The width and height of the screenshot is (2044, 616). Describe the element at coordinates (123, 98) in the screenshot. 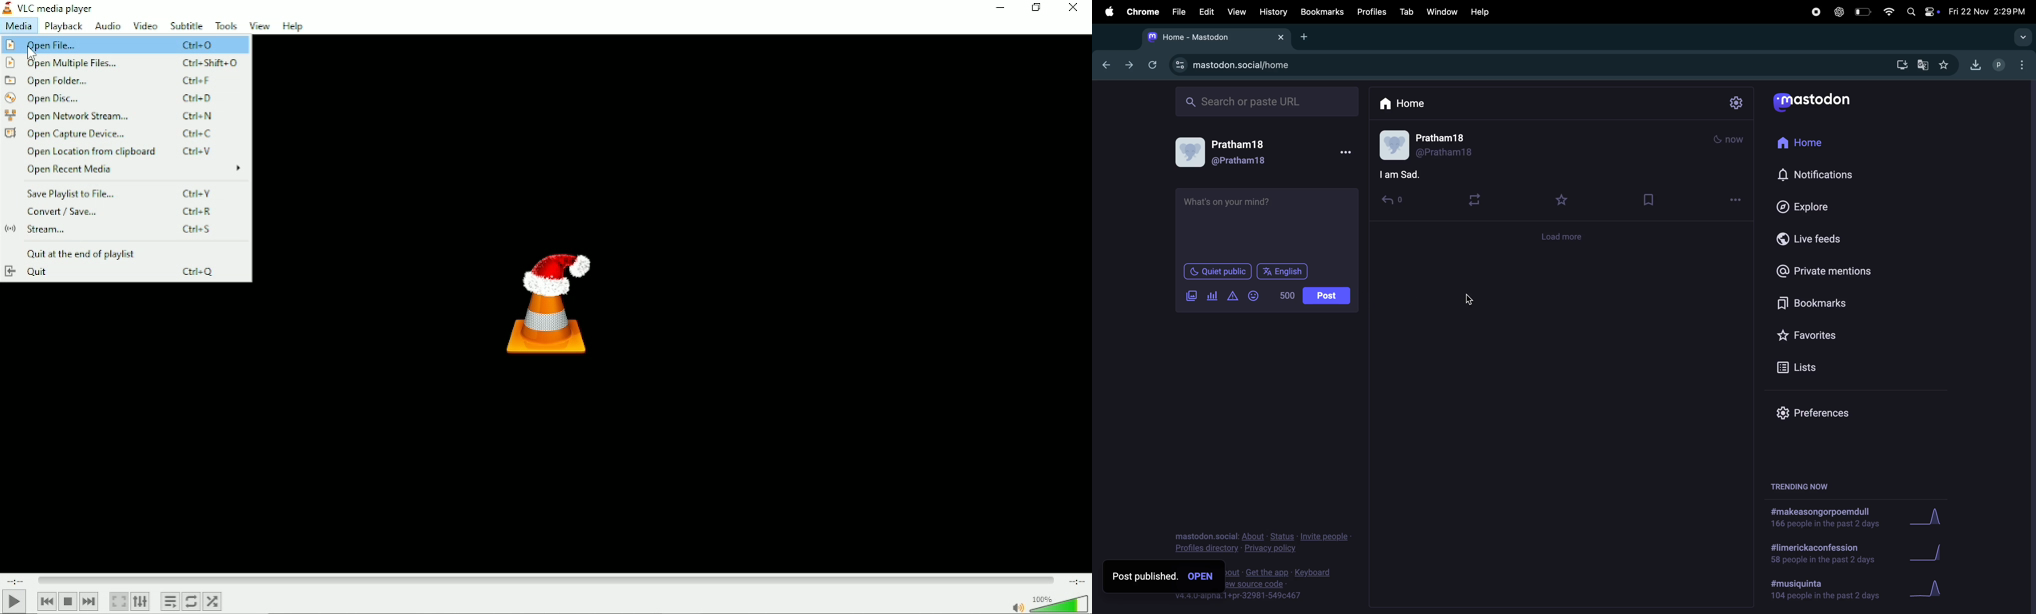

I see `Open Disc` at that location.